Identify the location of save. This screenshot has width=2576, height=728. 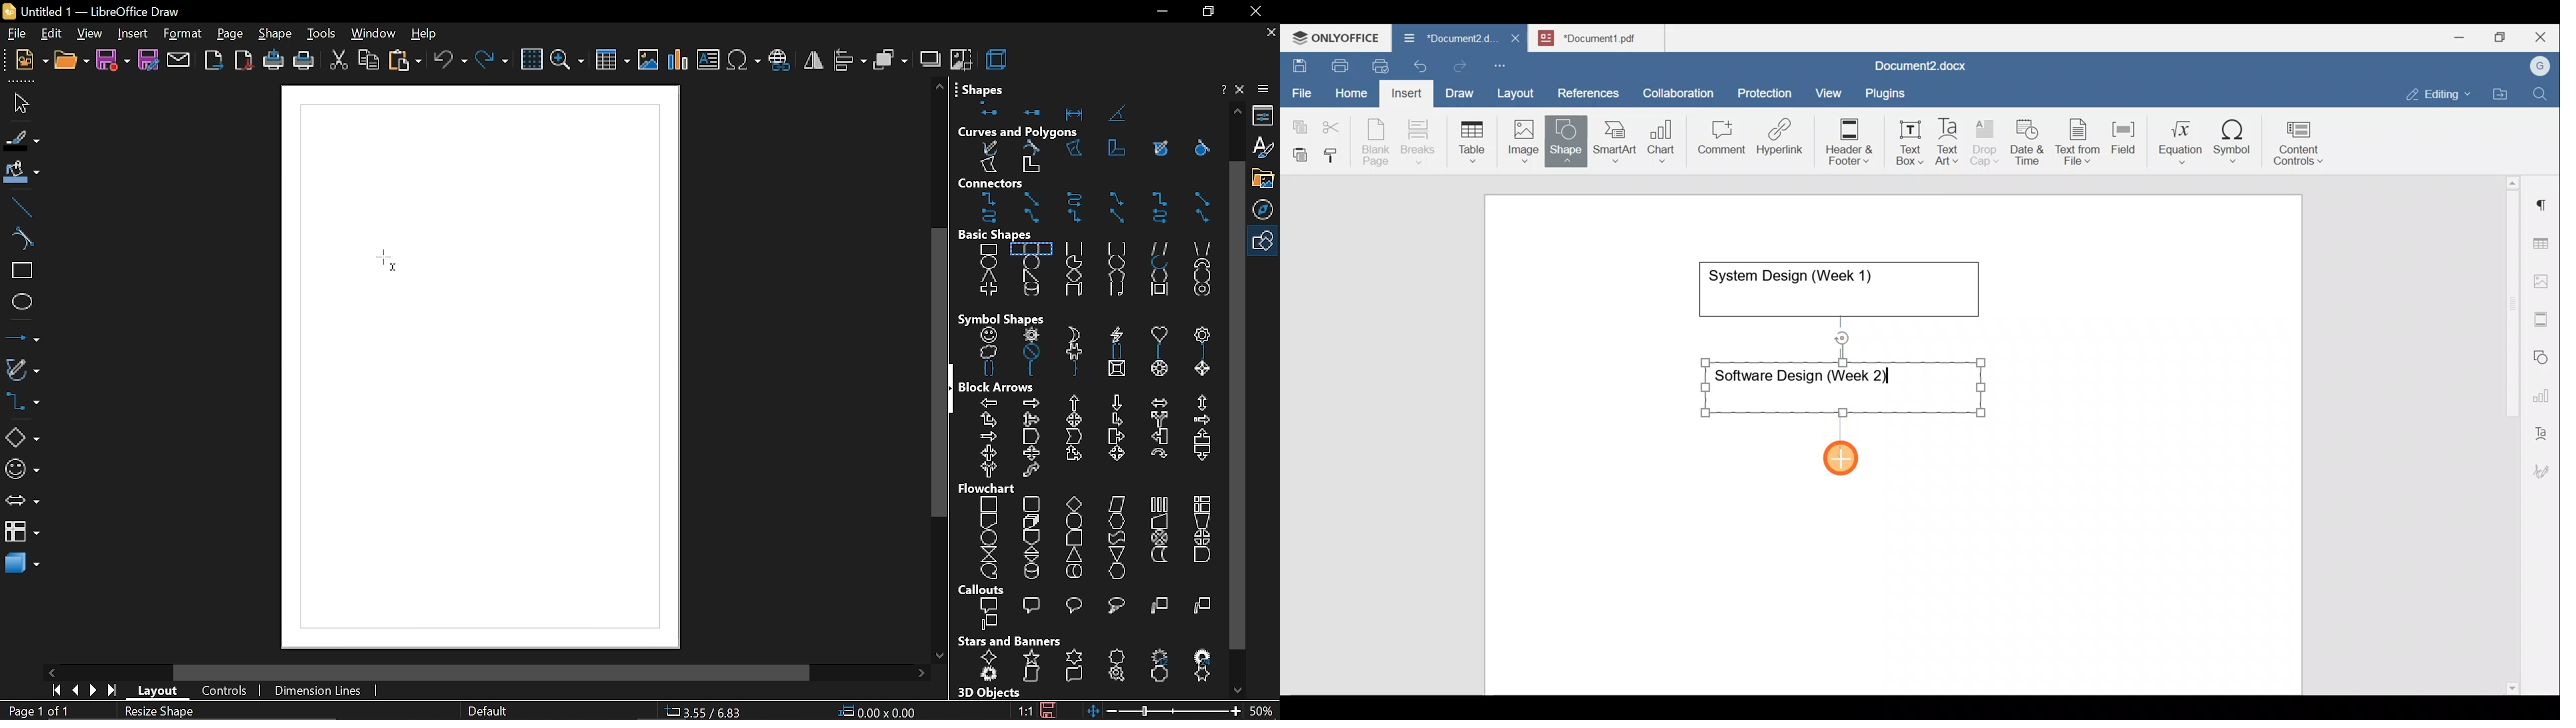
(1048, 708).